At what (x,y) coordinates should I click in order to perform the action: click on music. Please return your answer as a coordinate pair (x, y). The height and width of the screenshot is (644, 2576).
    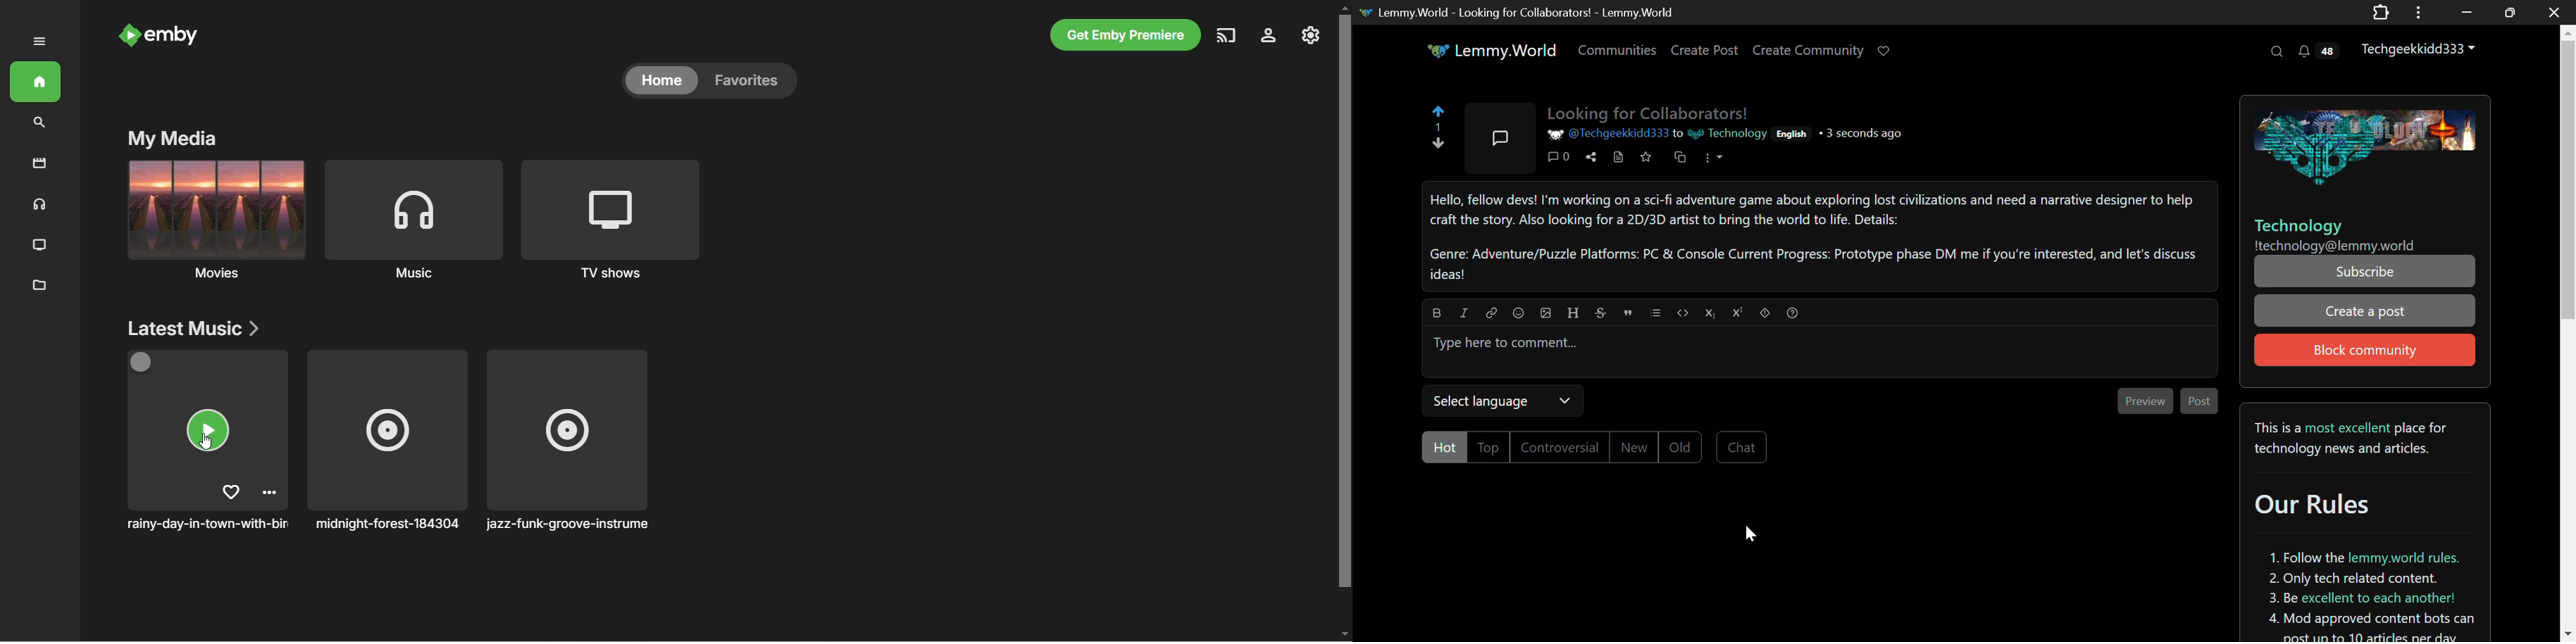
    Looking at the image, I should click on (41, 205).